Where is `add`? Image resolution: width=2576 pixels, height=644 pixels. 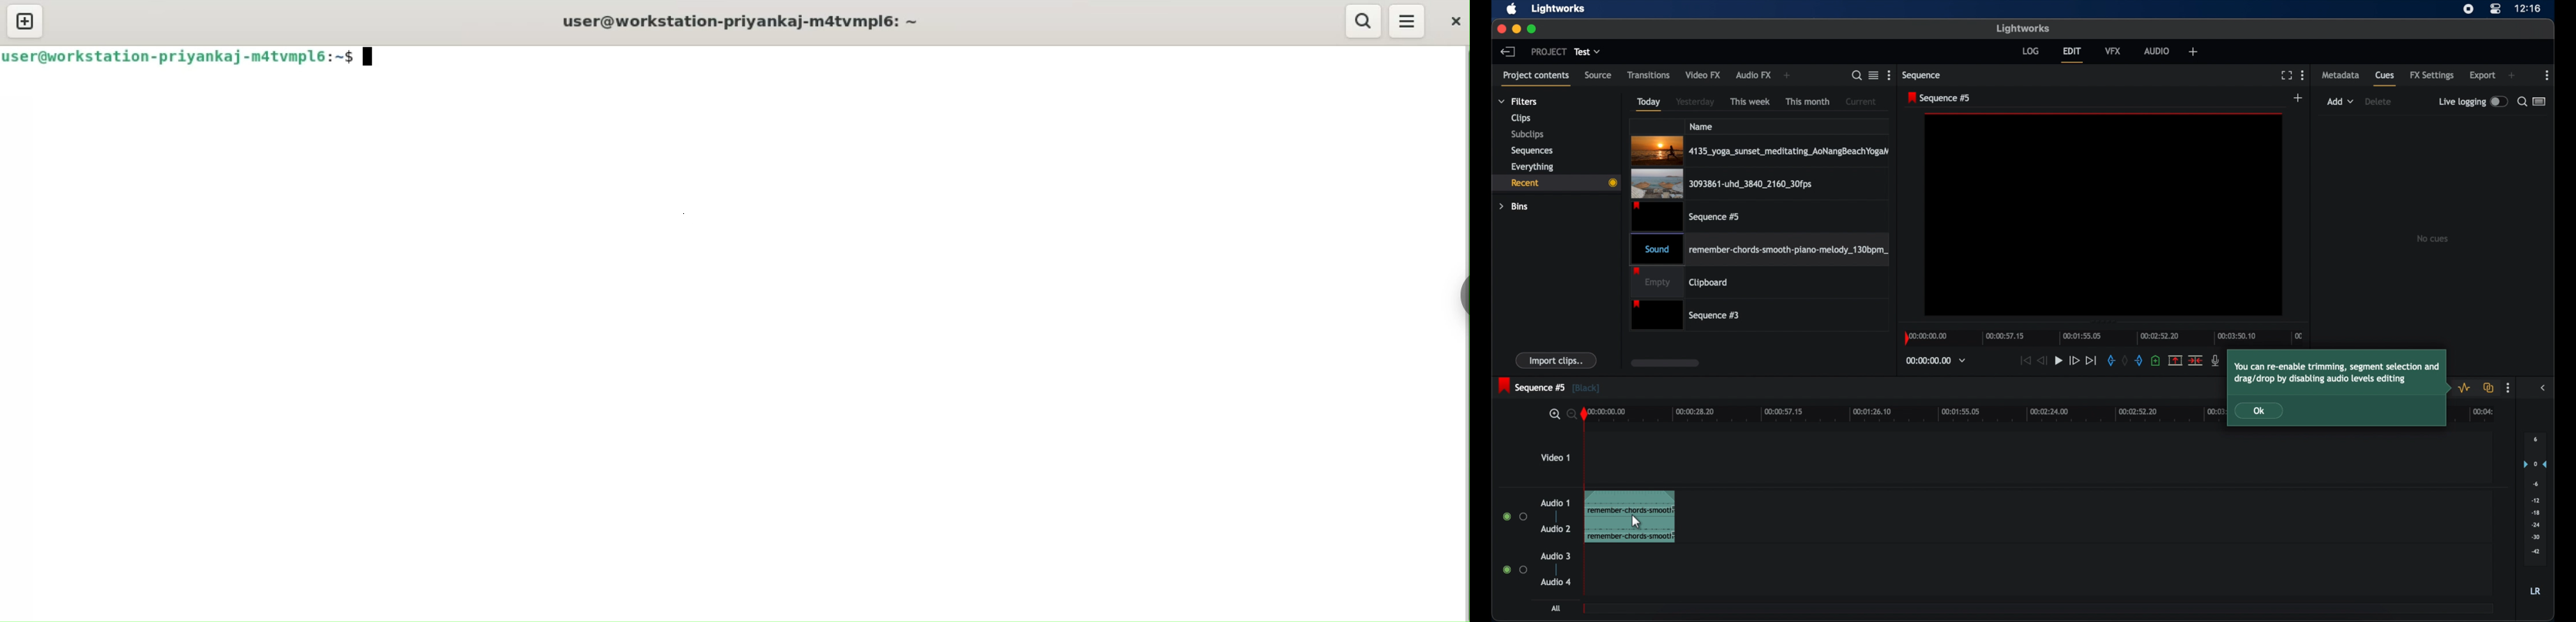
add is located at coordinates (2341, 101).